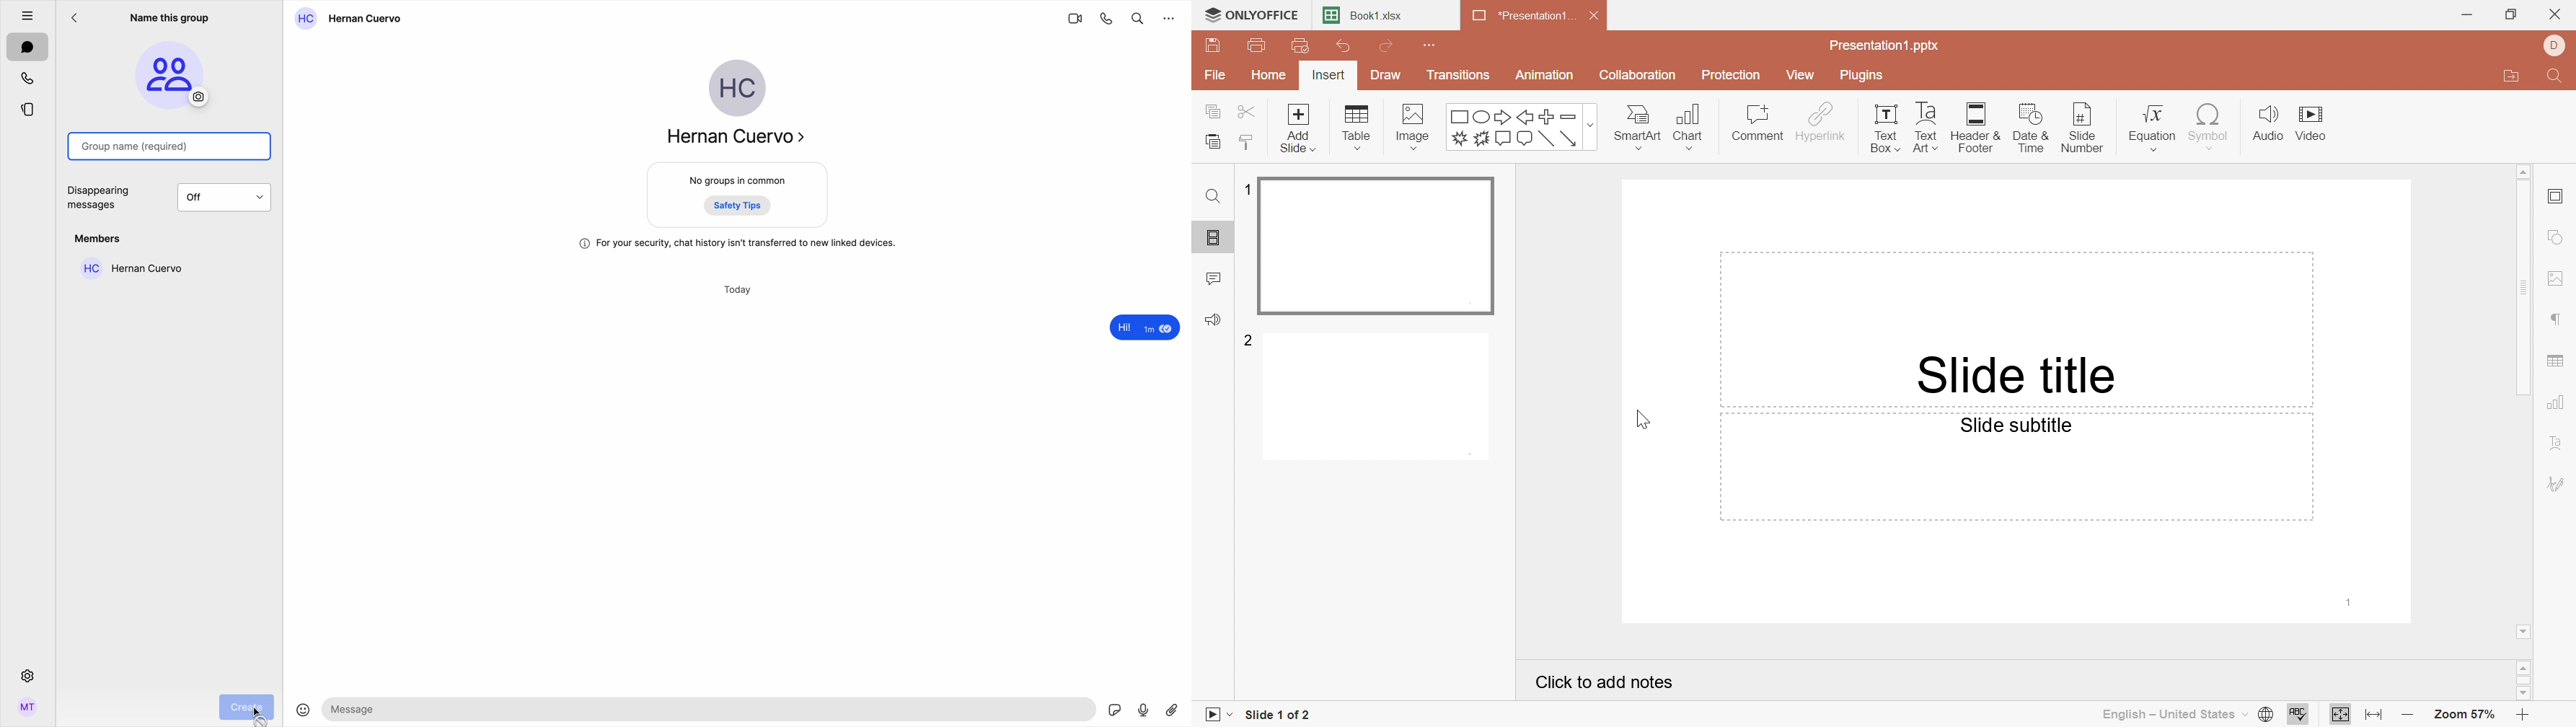  I want to click on hernan cuervo , so click(129, 267).